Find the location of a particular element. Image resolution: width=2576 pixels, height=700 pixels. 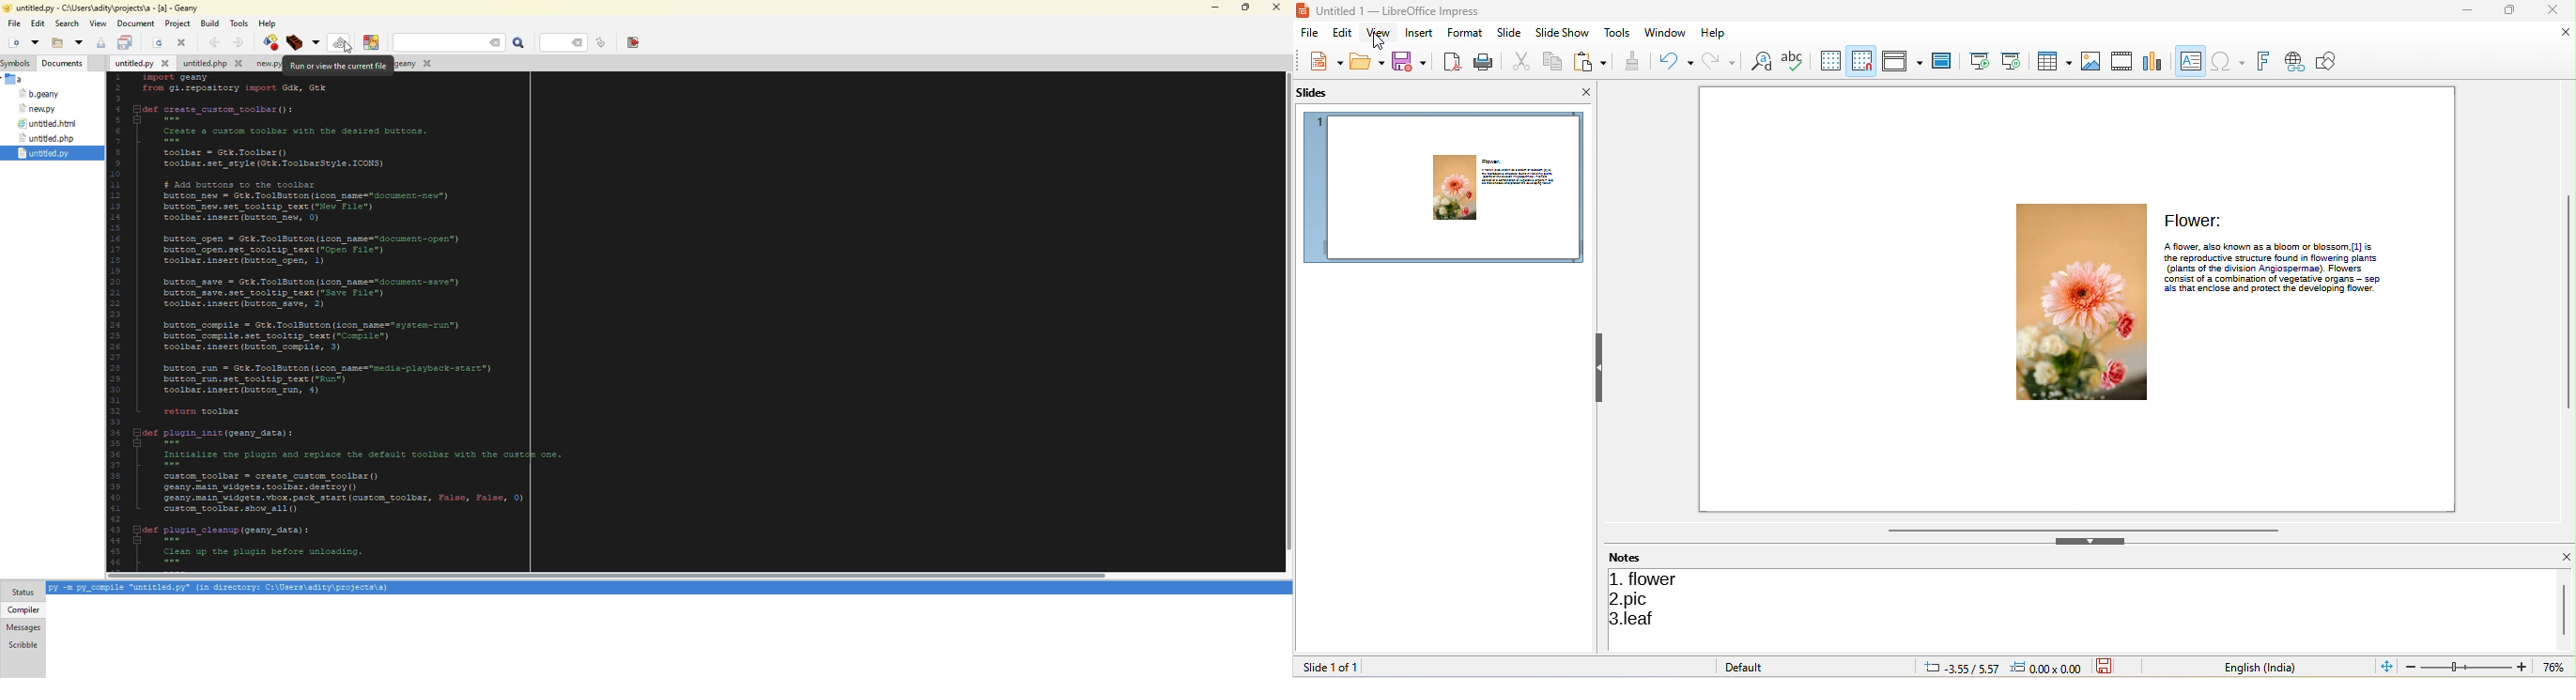

spelling is located at coordinates (1792, 61).